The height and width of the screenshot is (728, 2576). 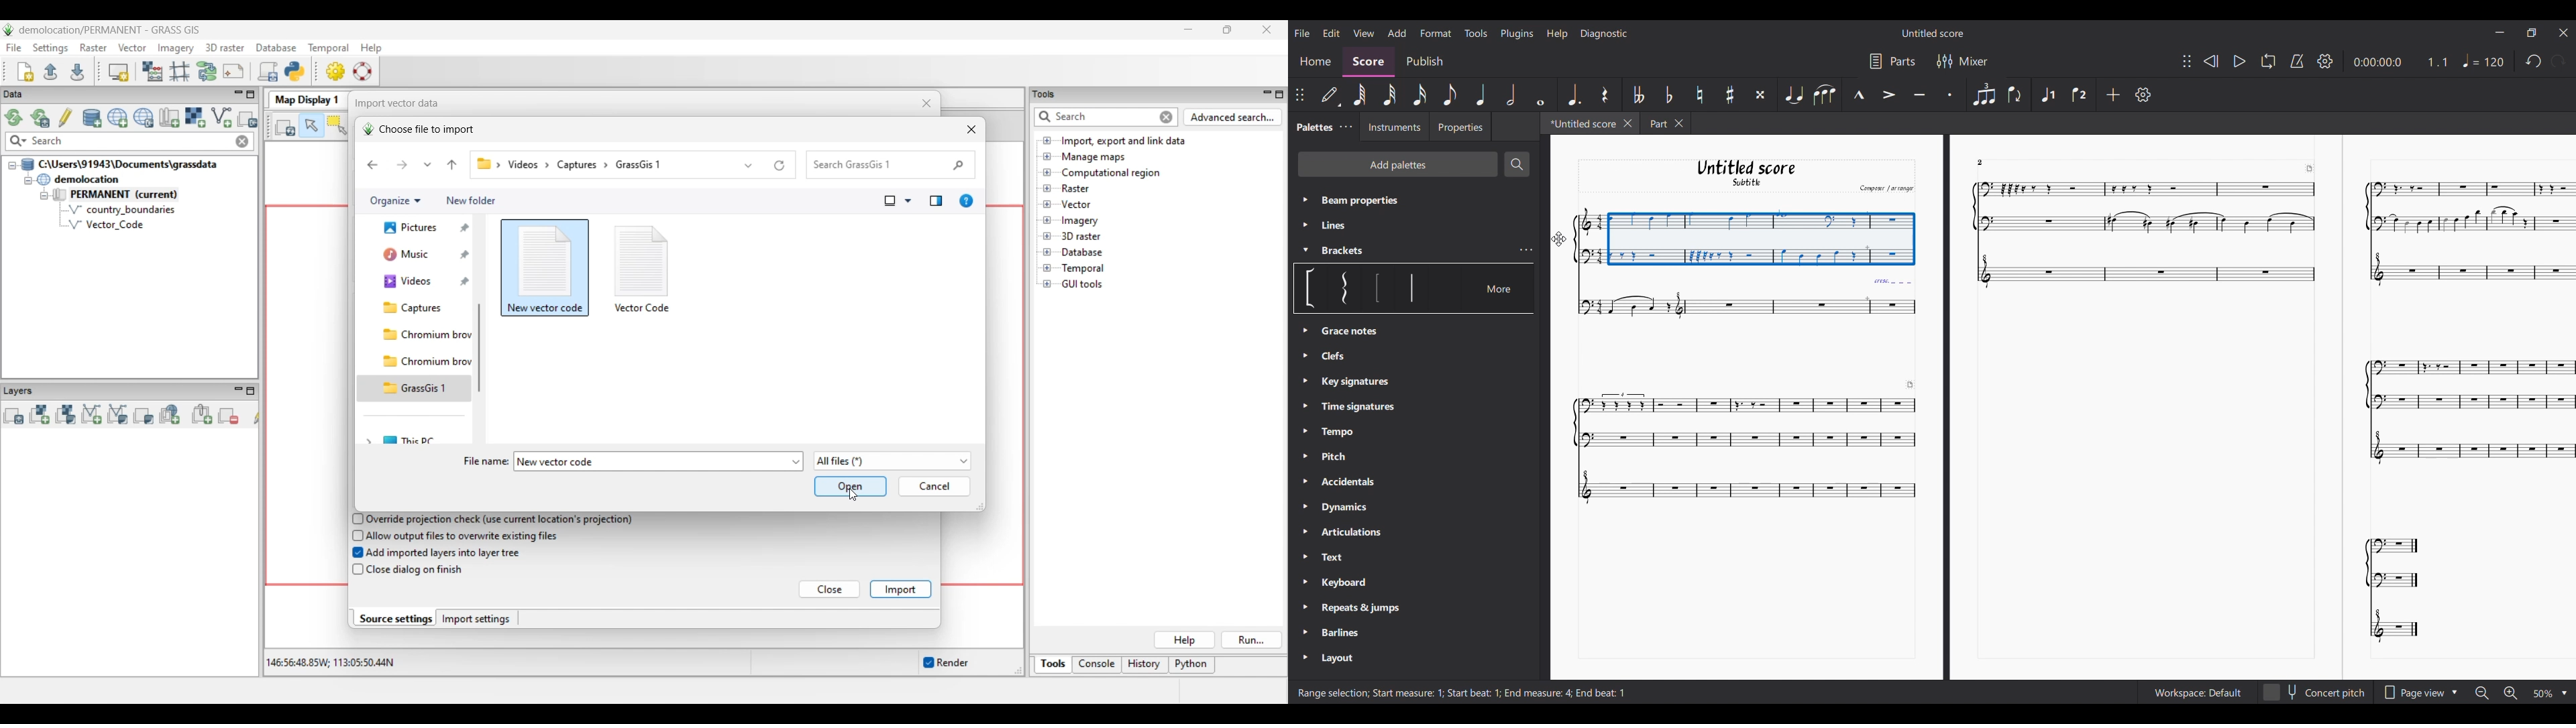 What do you see at coordinates (1556, 34) in the screenshot?
I see `Help` at bounding box center [1556, 34].